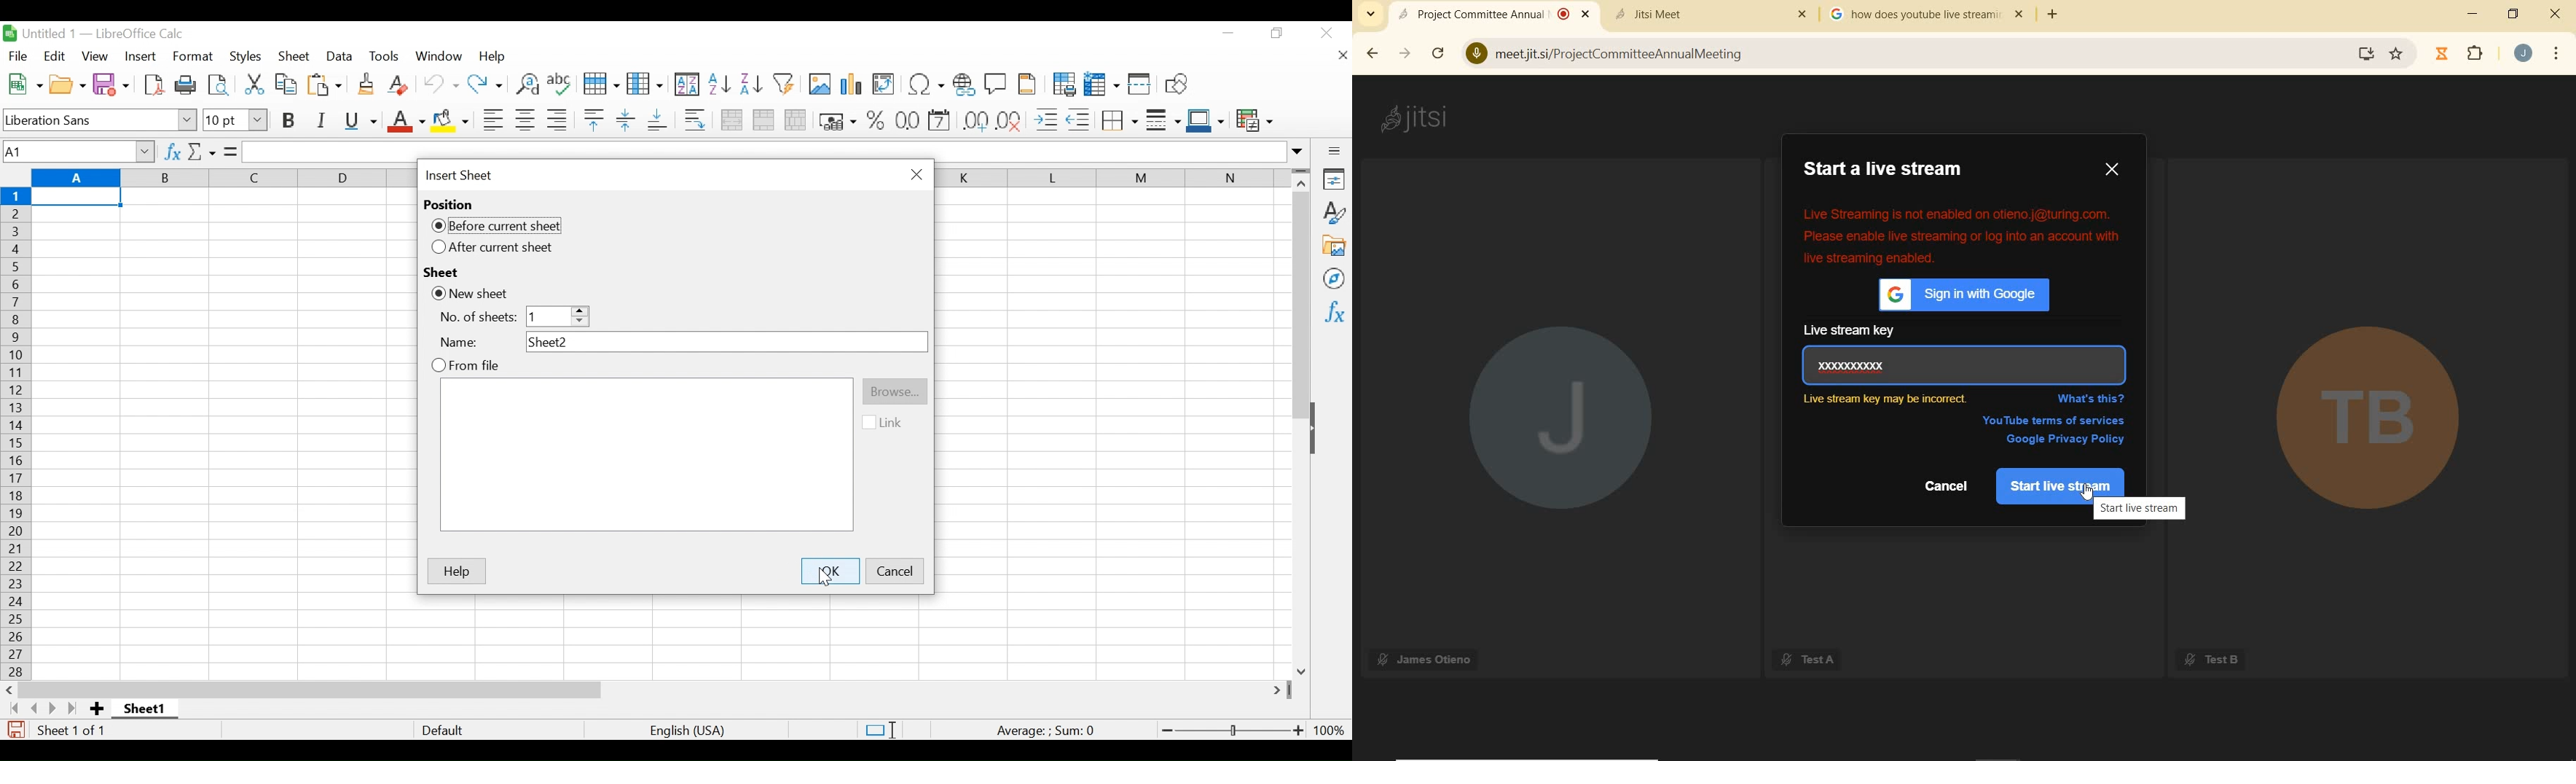 This screenshot has width=2576, height=784. Describe the element at coordinates (1277, 35) in the screenshot. I see `Restore` at that location.